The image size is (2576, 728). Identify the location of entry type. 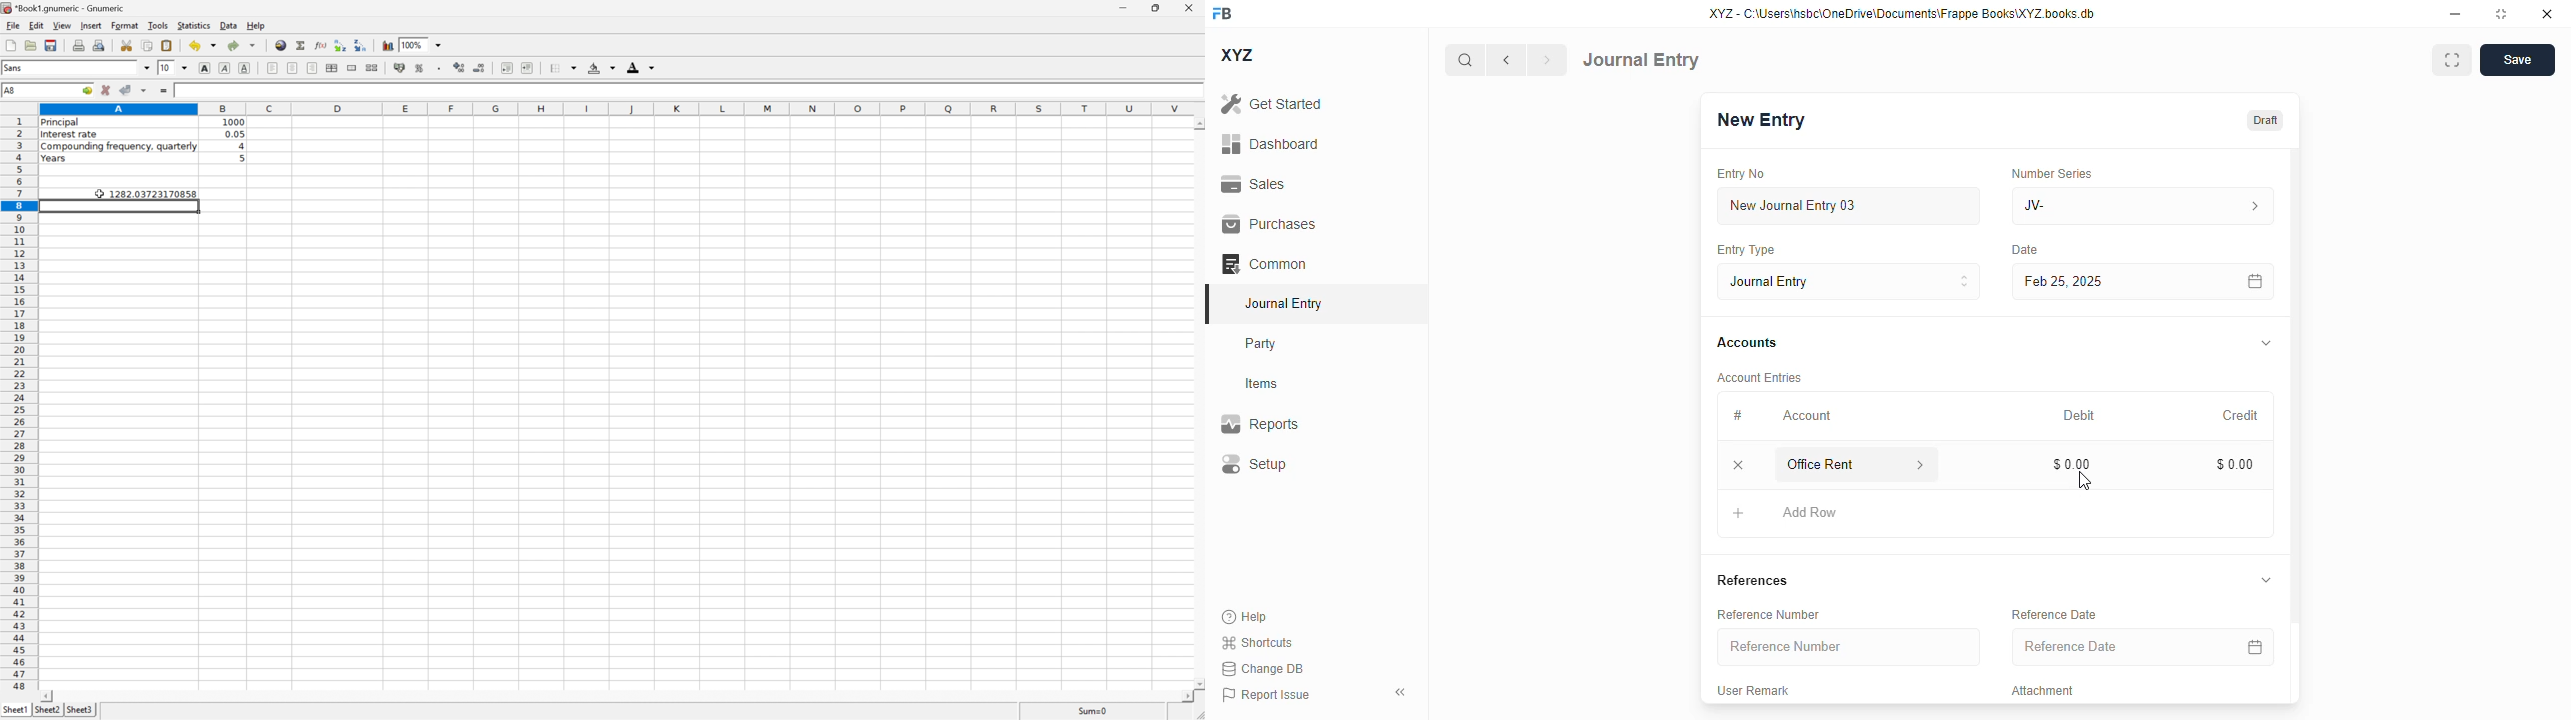
(1744, 249).